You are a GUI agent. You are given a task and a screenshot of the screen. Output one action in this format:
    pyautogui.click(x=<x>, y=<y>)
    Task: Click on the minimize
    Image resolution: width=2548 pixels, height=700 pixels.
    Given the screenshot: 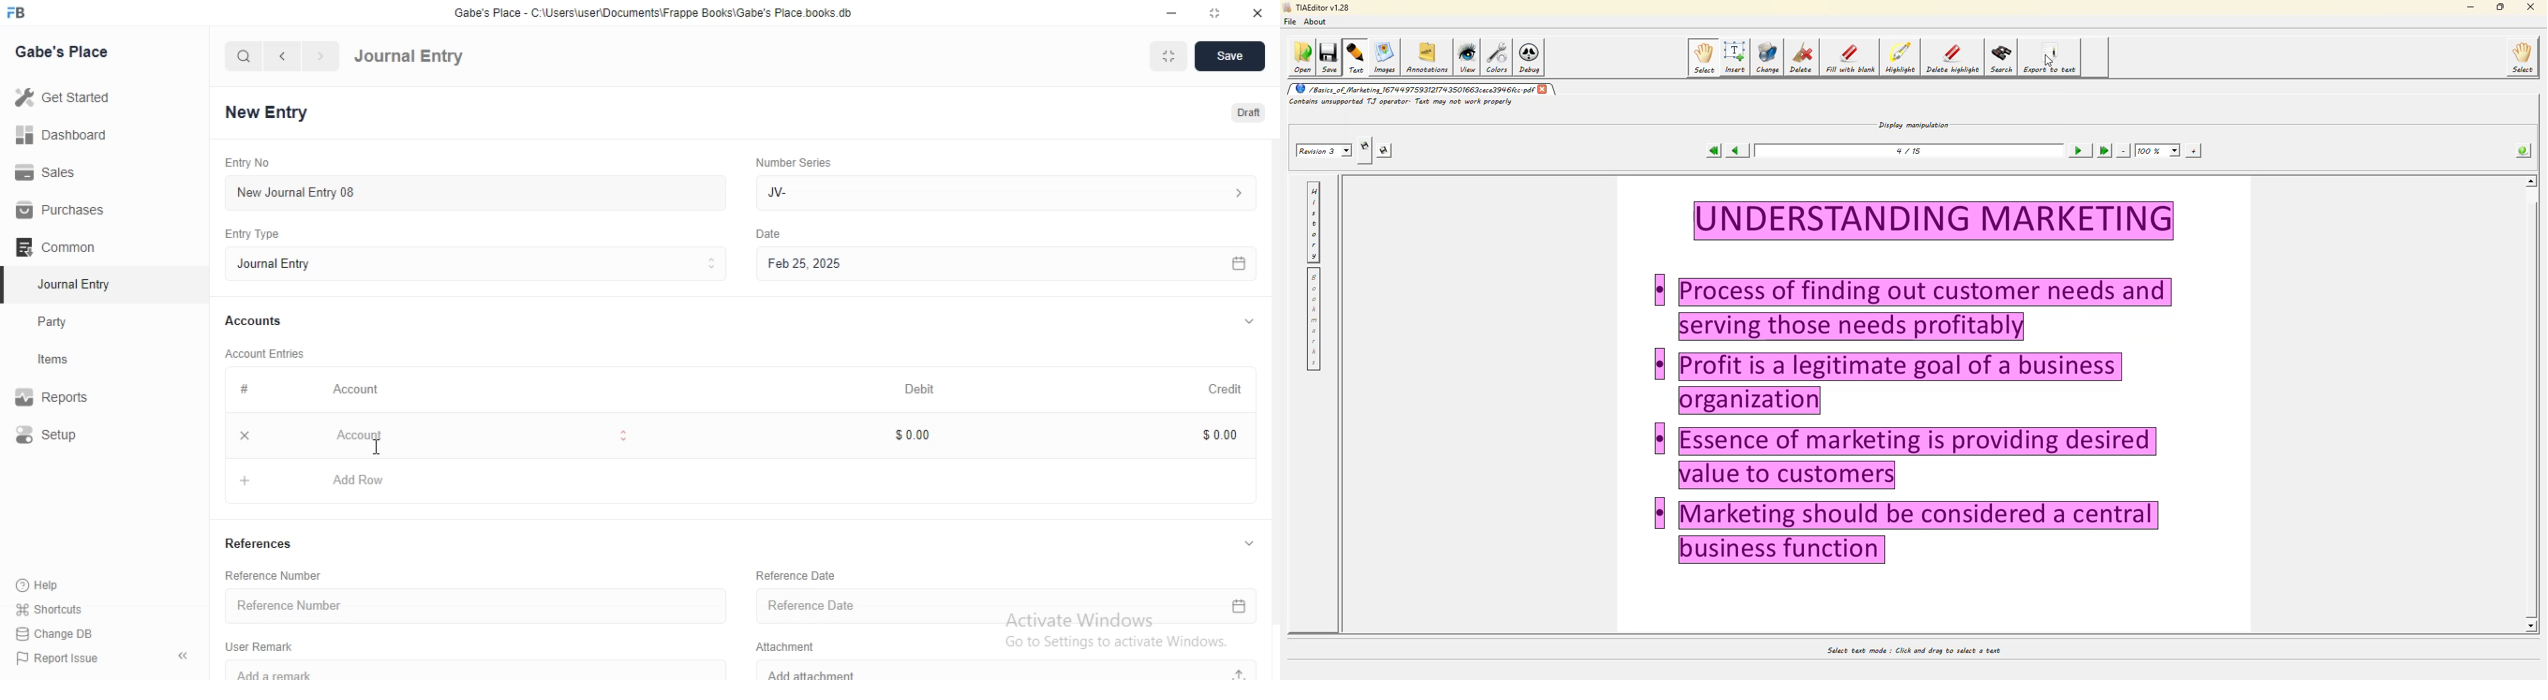 What is the action you would take?
    pyautogui.click(x=1174, y=11)
    